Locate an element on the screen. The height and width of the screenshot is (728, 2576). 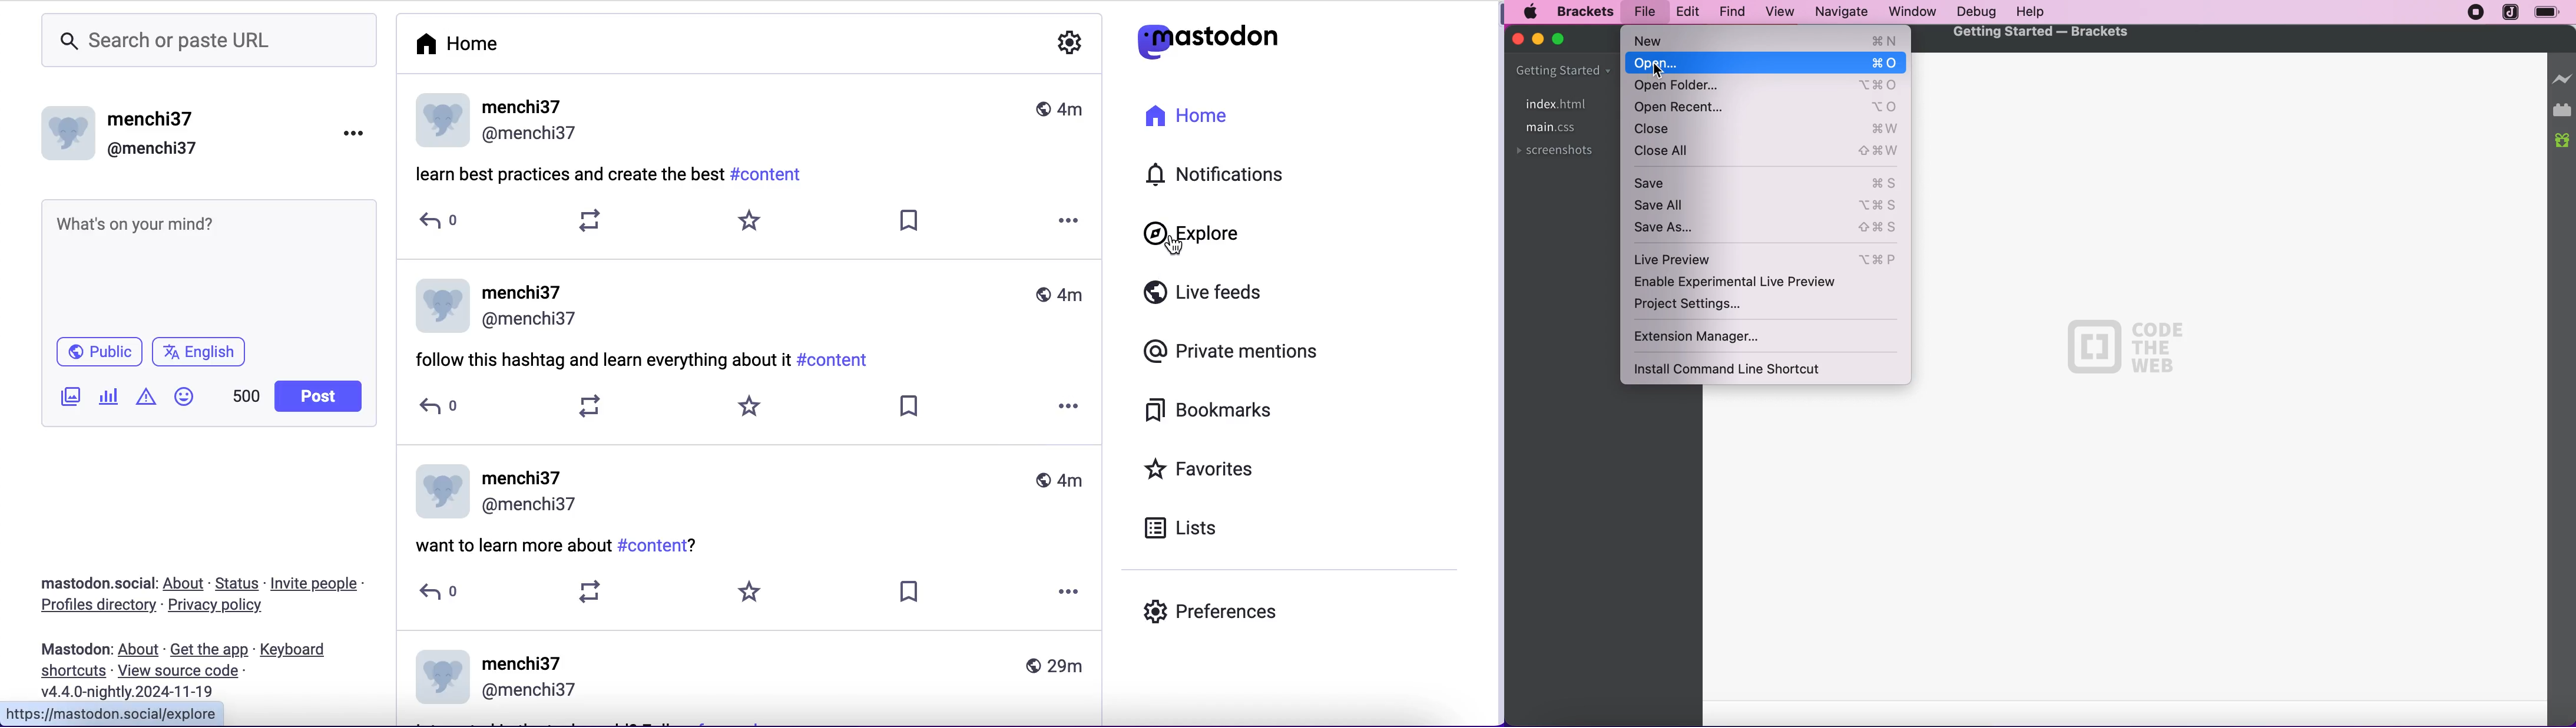
about is located at coordinates (139, 650).